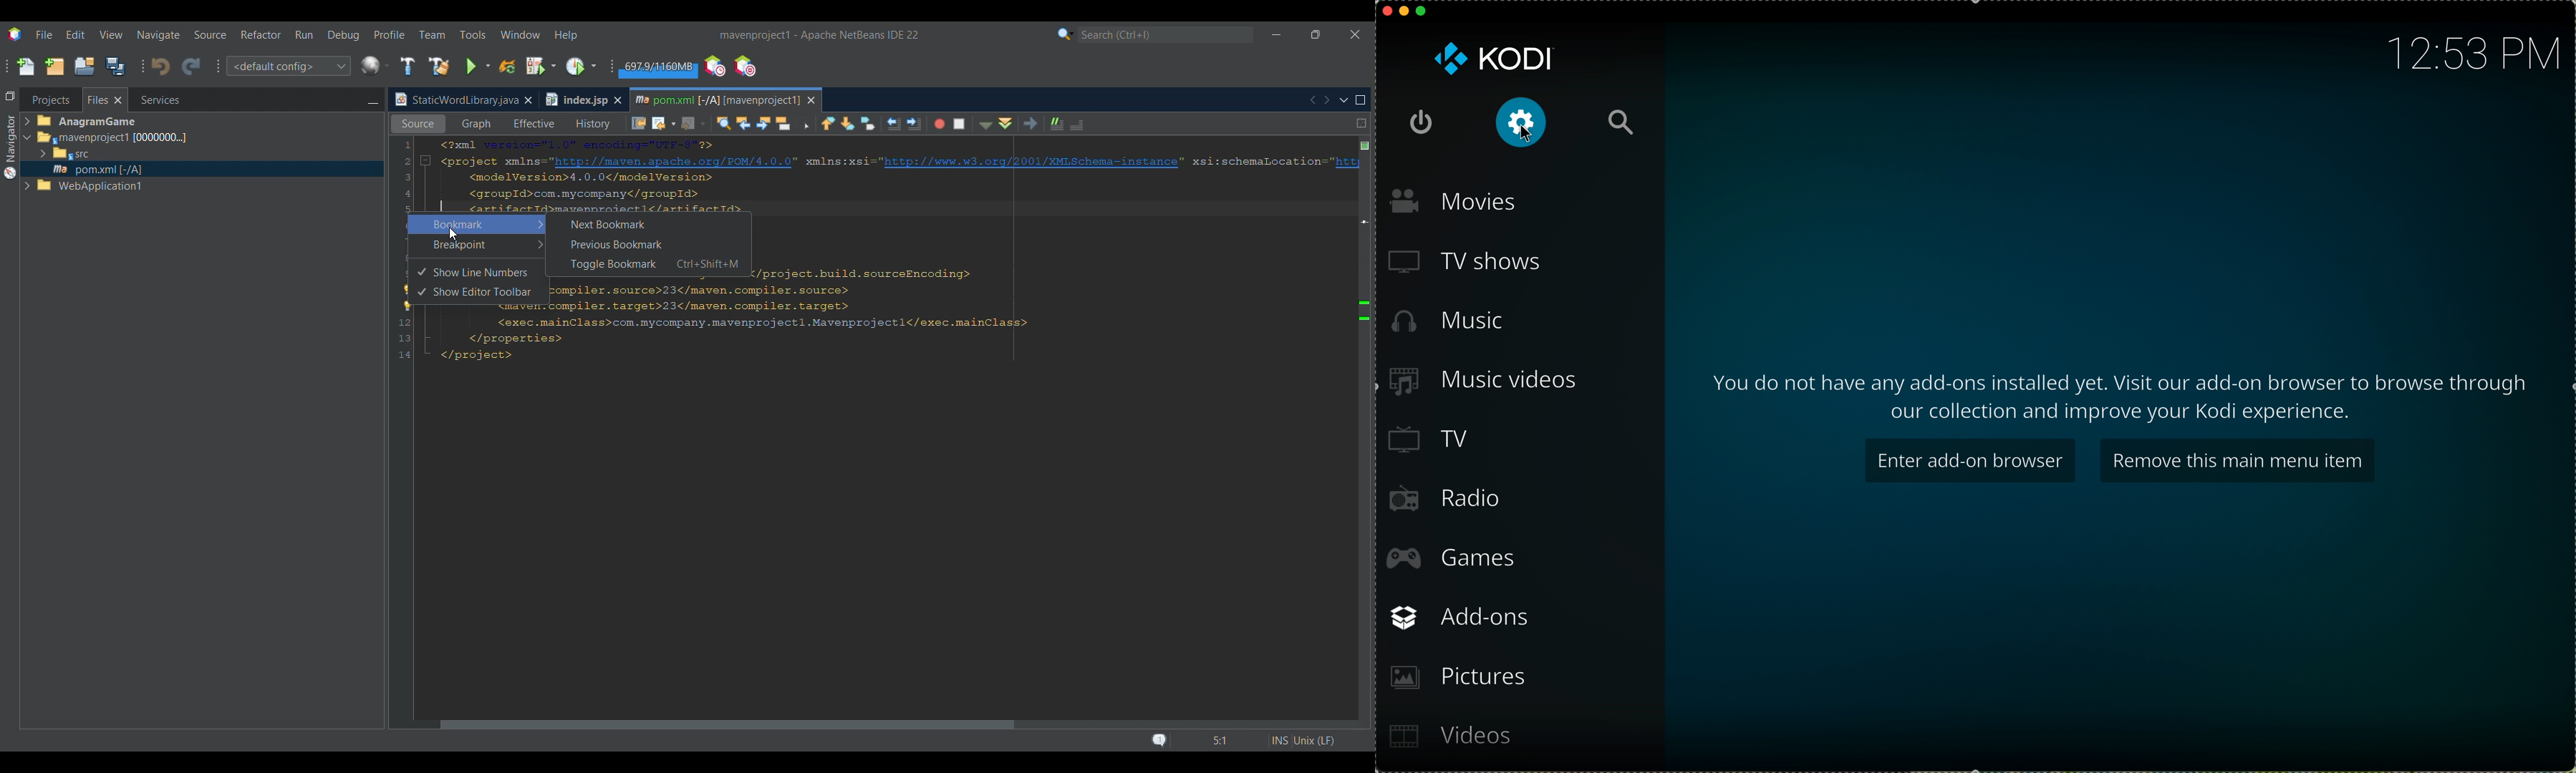 The height and width of the screenshot is (784, 2576). I want to click on Current selection highlighted, so click(105, 99).